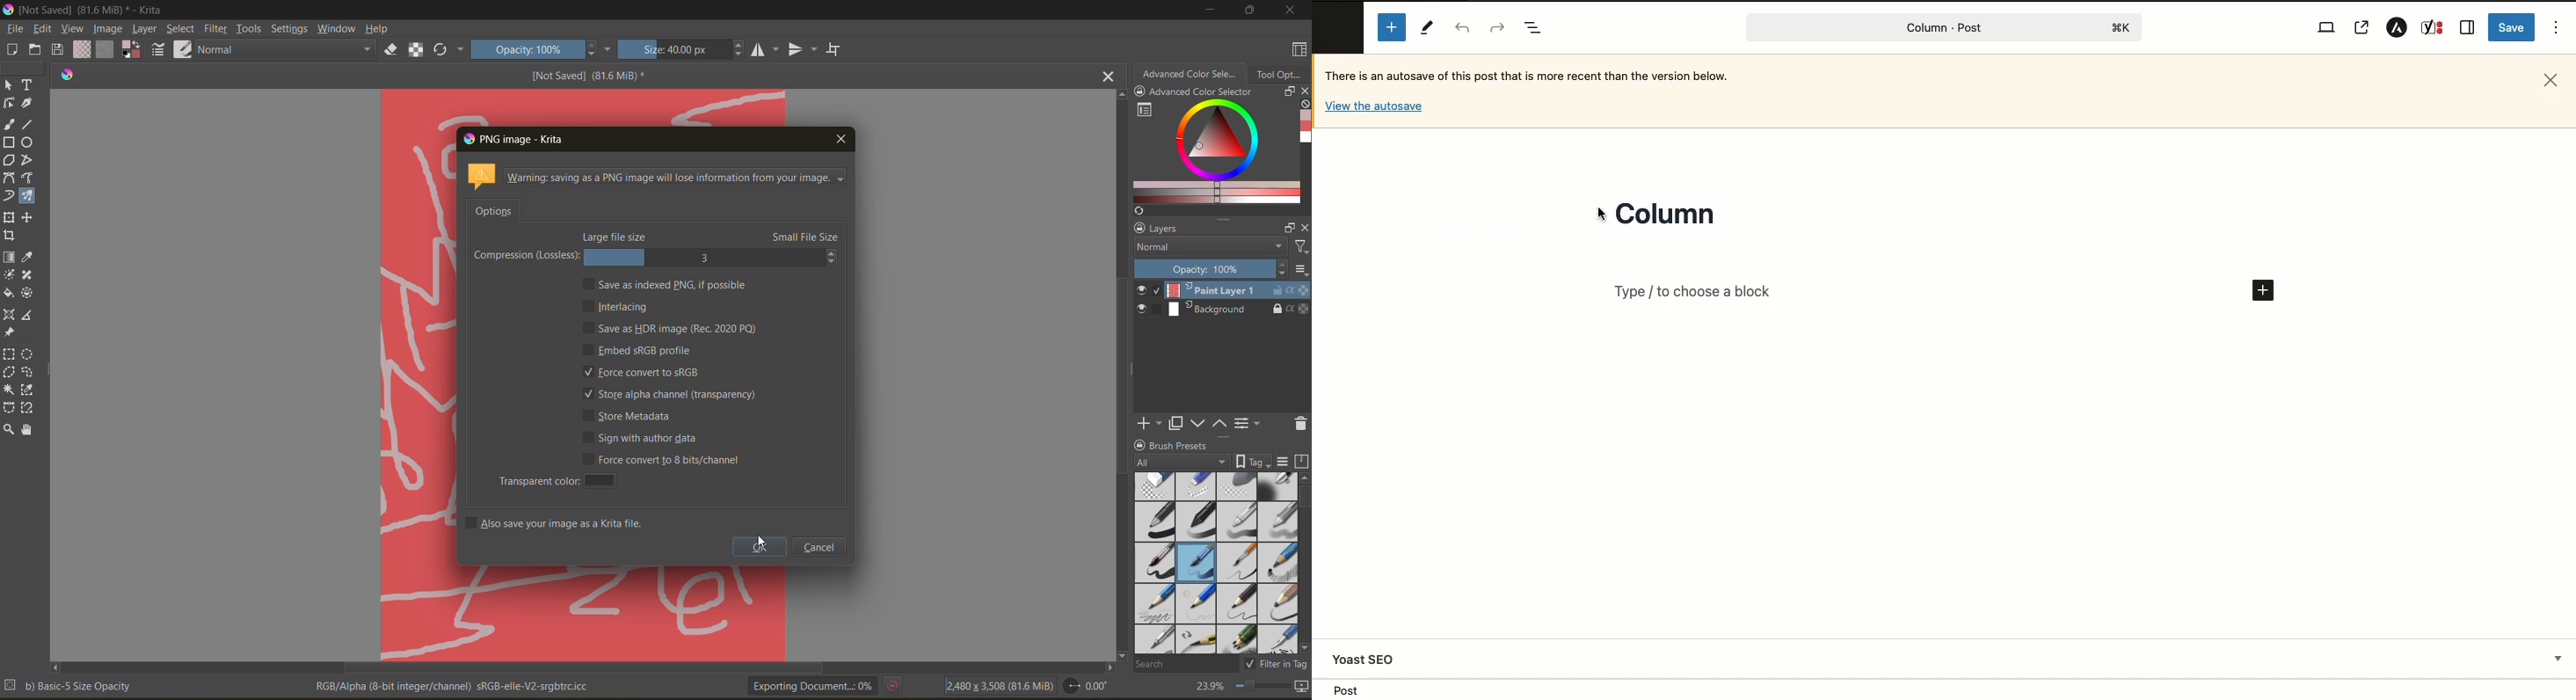  What do you see at coordinates (8, 142) in the screenshot?
I see `tool` at bounding box center [8, 142].